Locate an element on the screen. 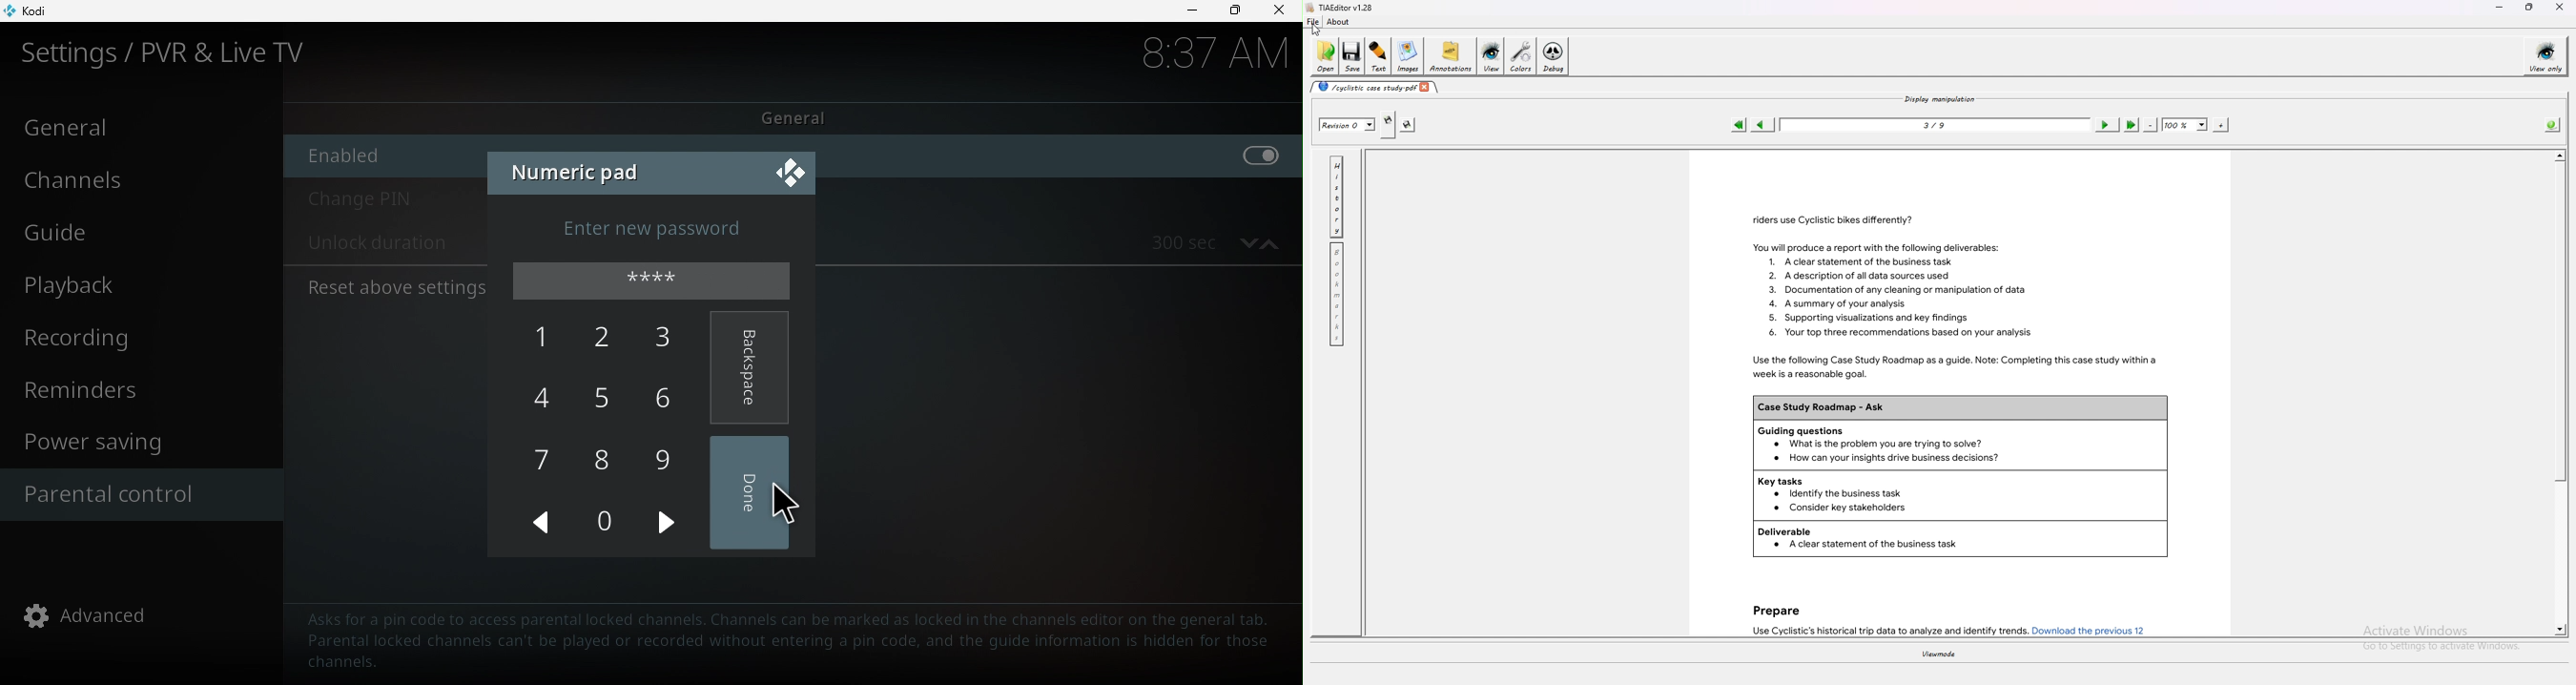 This screenshot has width=2576, height=700. Kodi icon is located at coordinates (39, 10).